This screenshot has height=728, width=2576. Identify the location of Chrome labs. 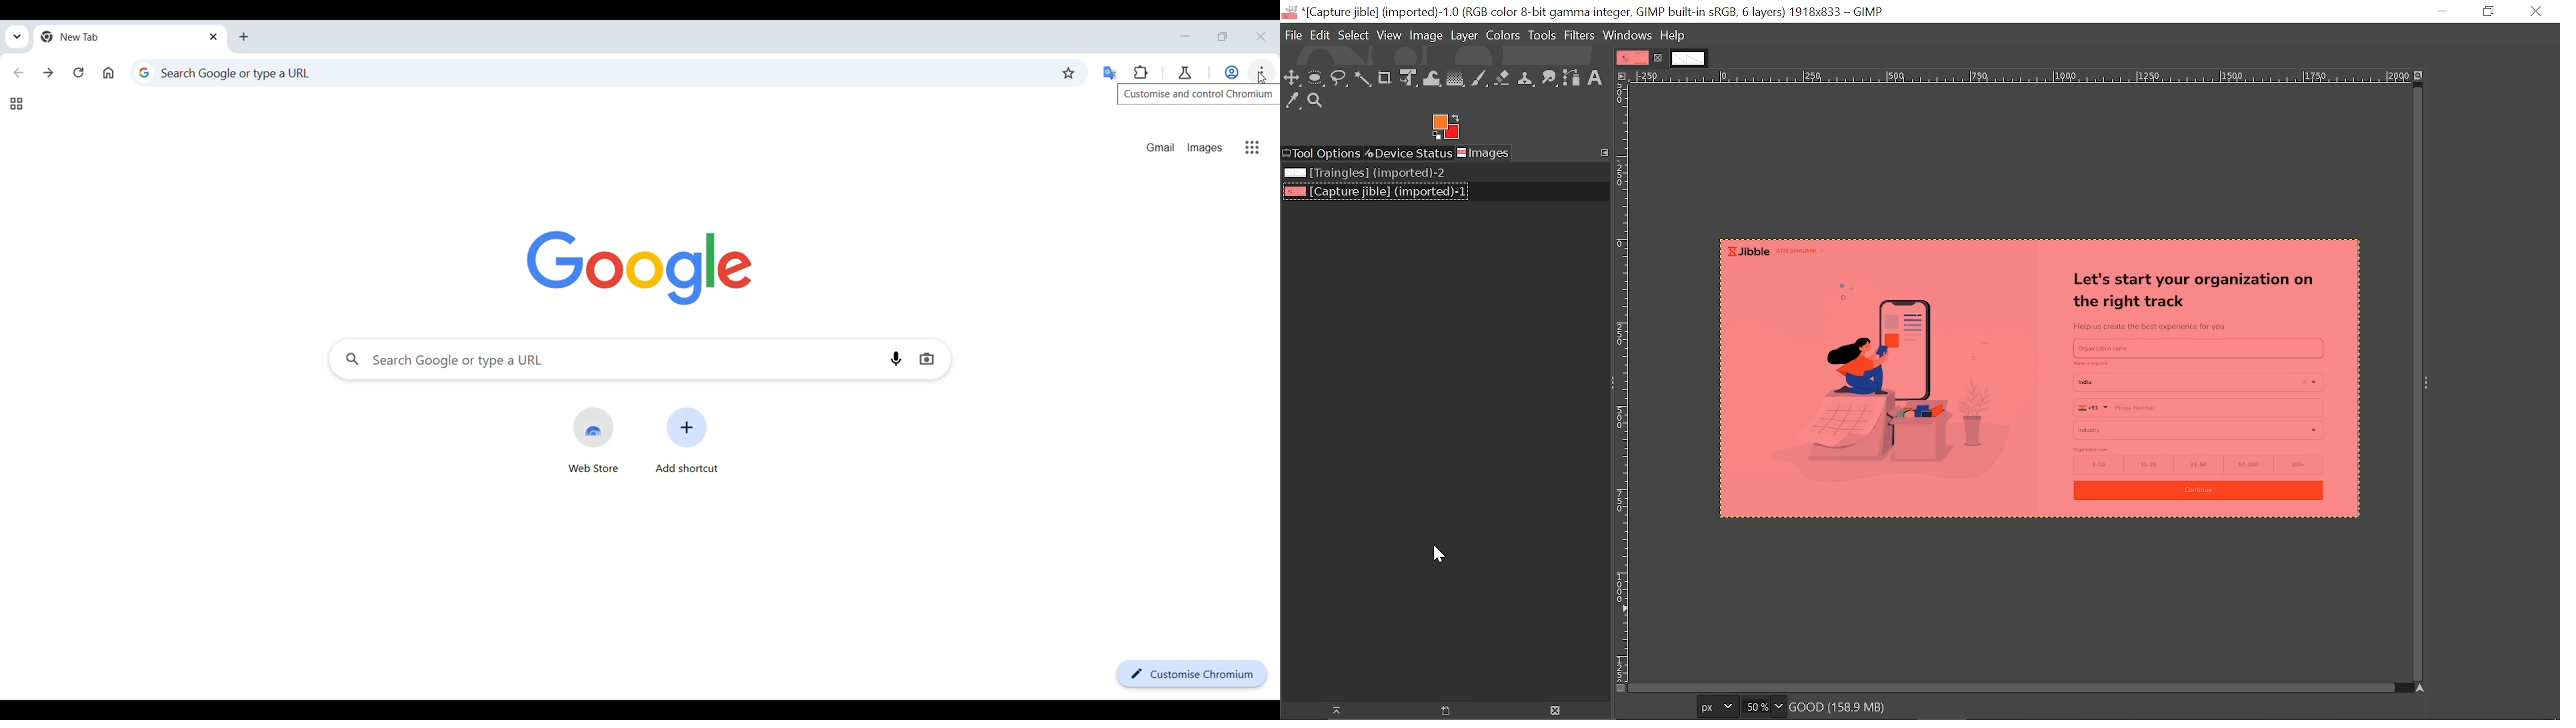
(1185, 73).